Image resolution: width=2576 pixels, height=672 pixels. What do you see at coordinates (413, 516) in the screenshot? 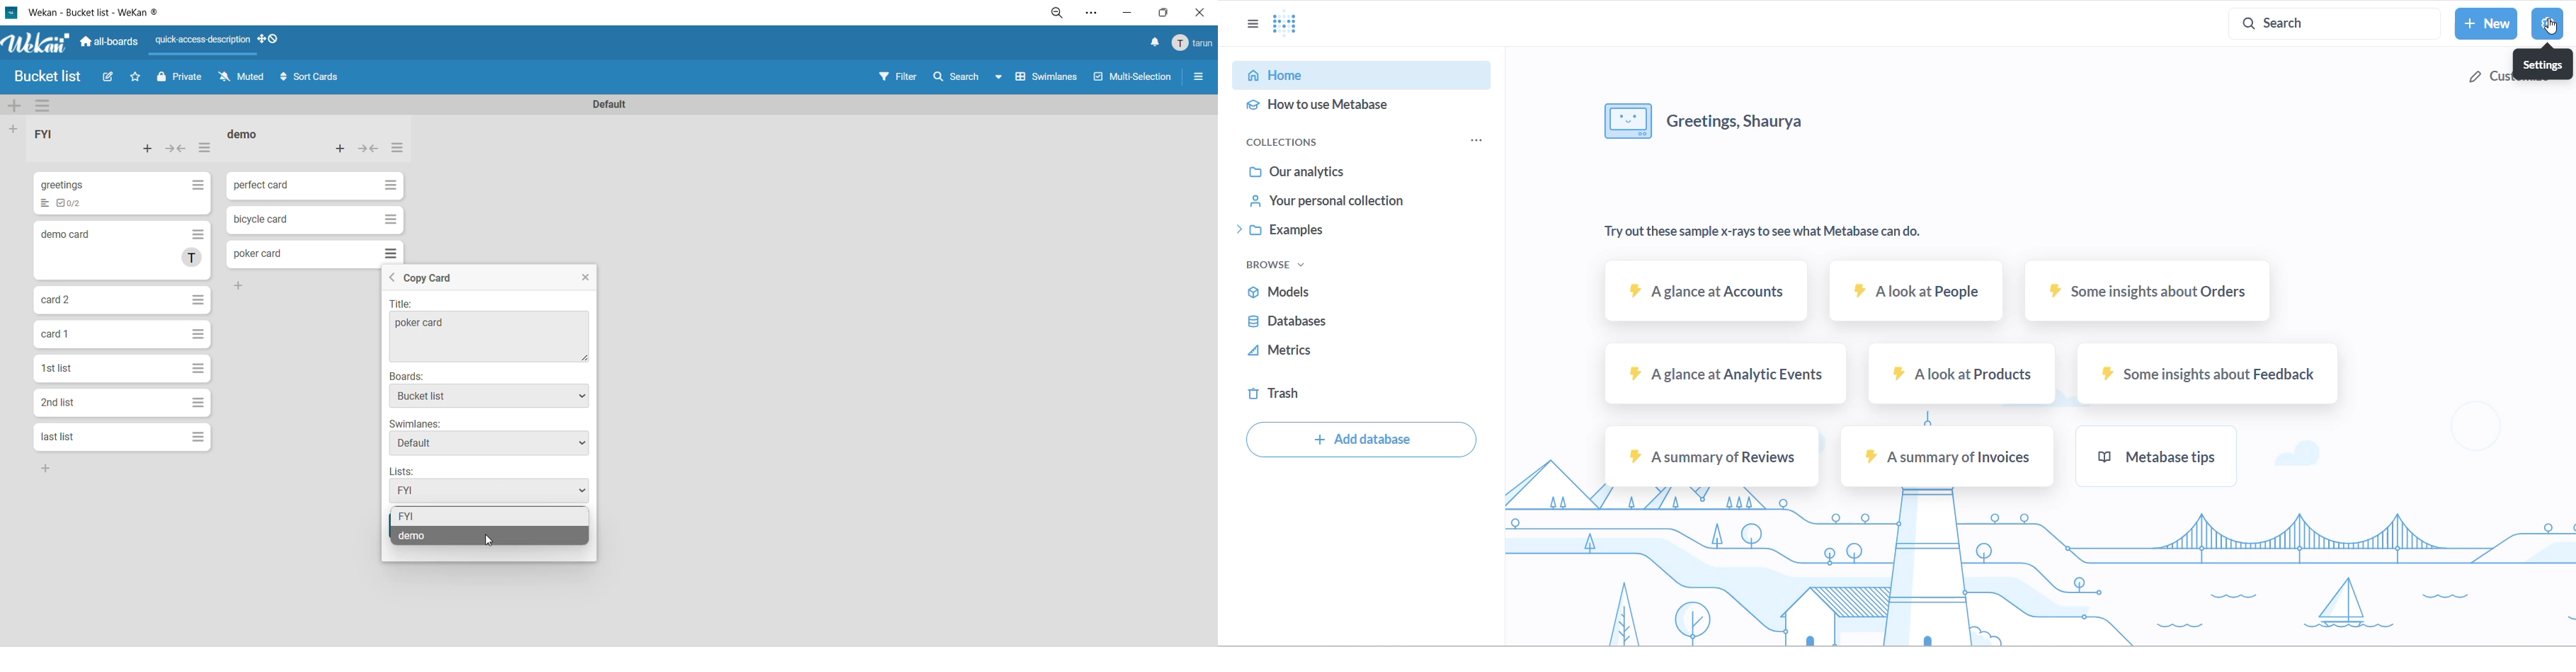
I see `fyi` at bounding box center [413, 516].